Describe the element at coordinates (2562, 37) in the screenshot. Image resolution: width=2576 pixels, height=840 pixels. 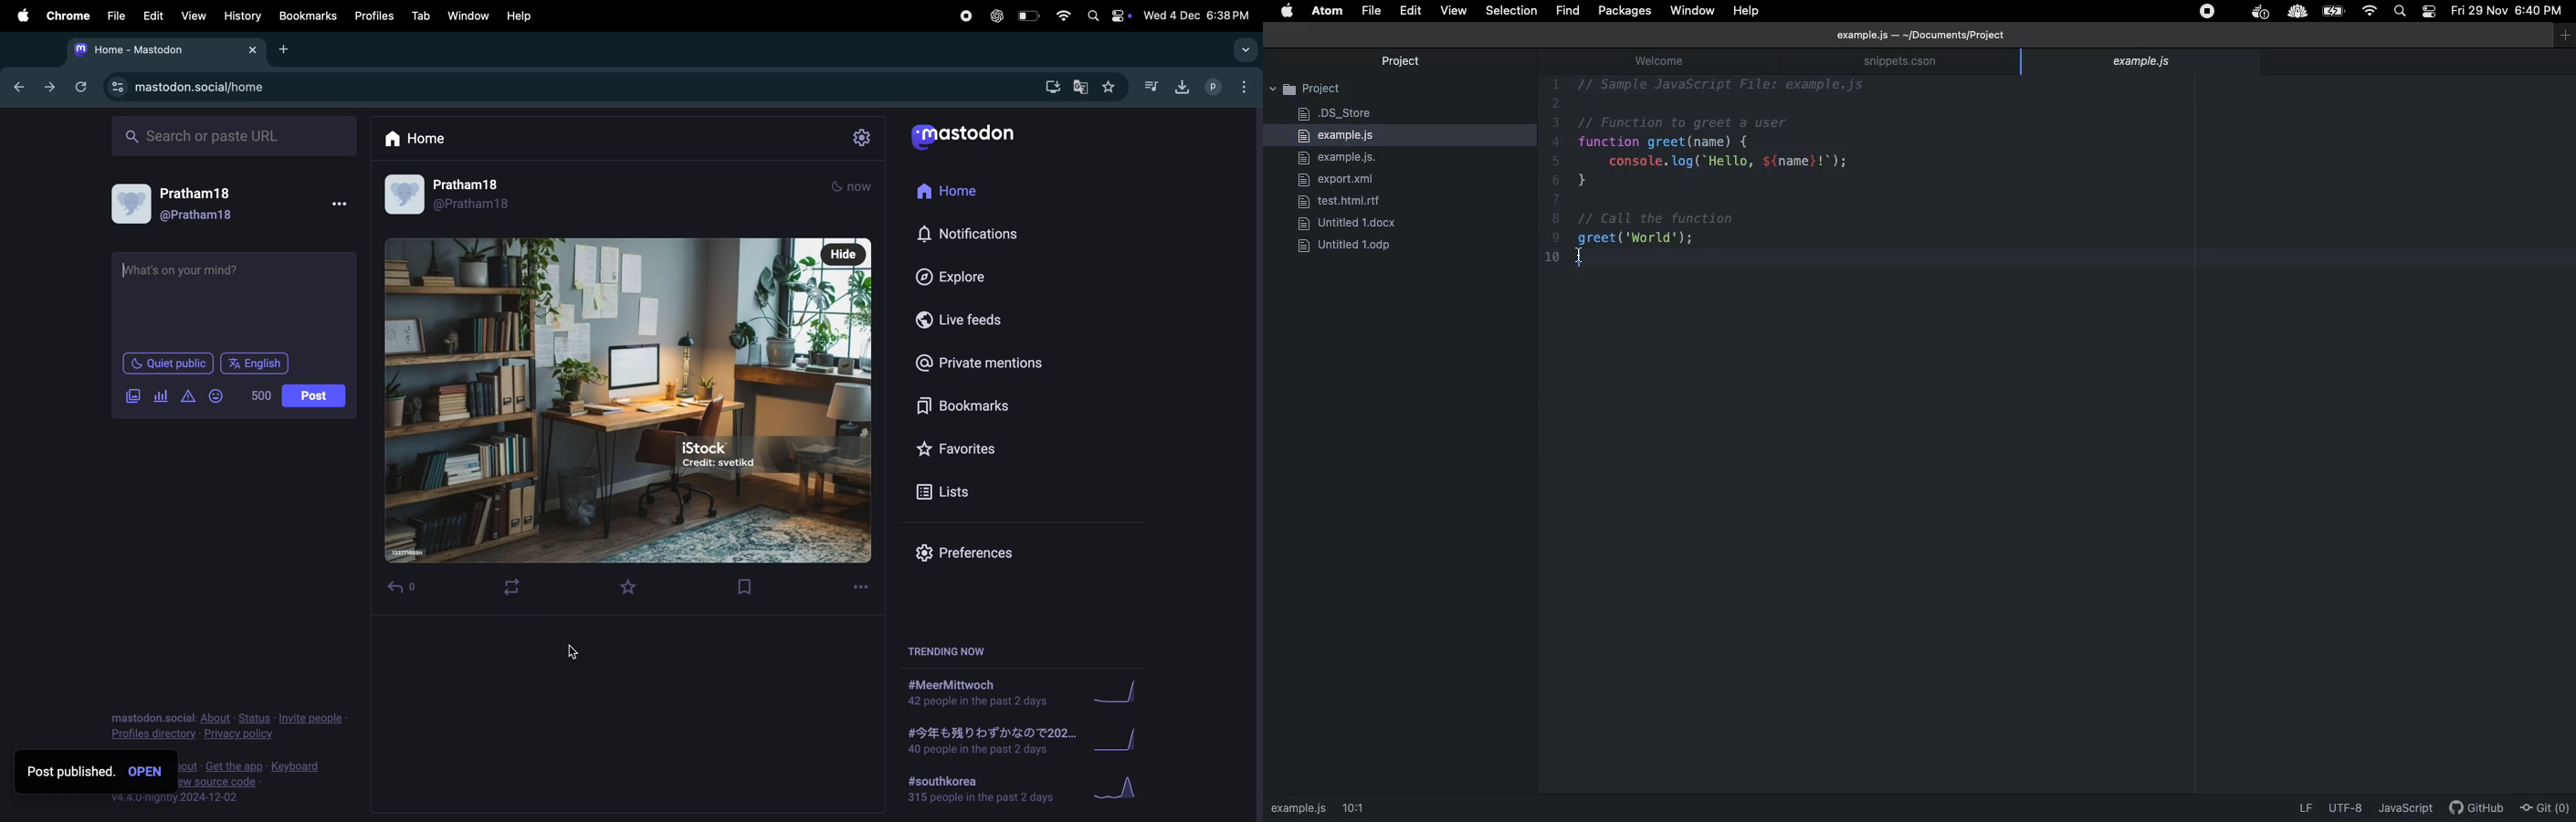
I see `window` at that location.